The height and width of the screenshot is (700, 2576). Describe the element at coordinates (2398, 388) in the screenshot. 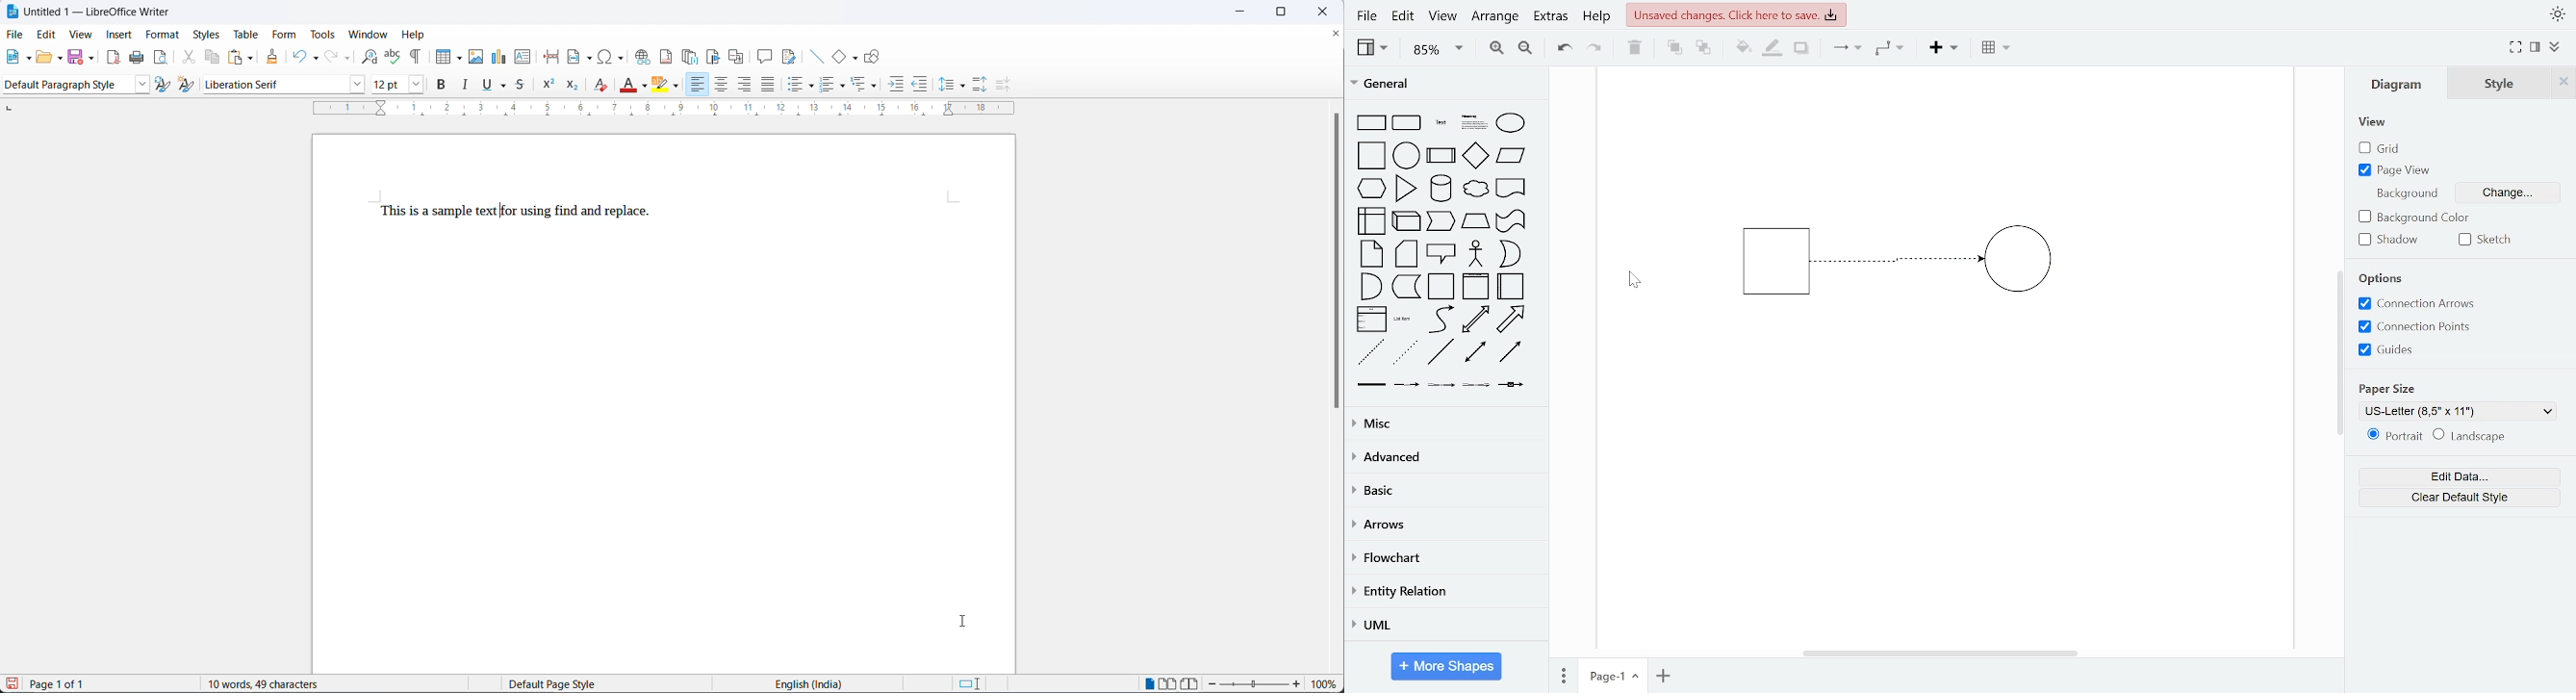

I see `page size options` at that location.